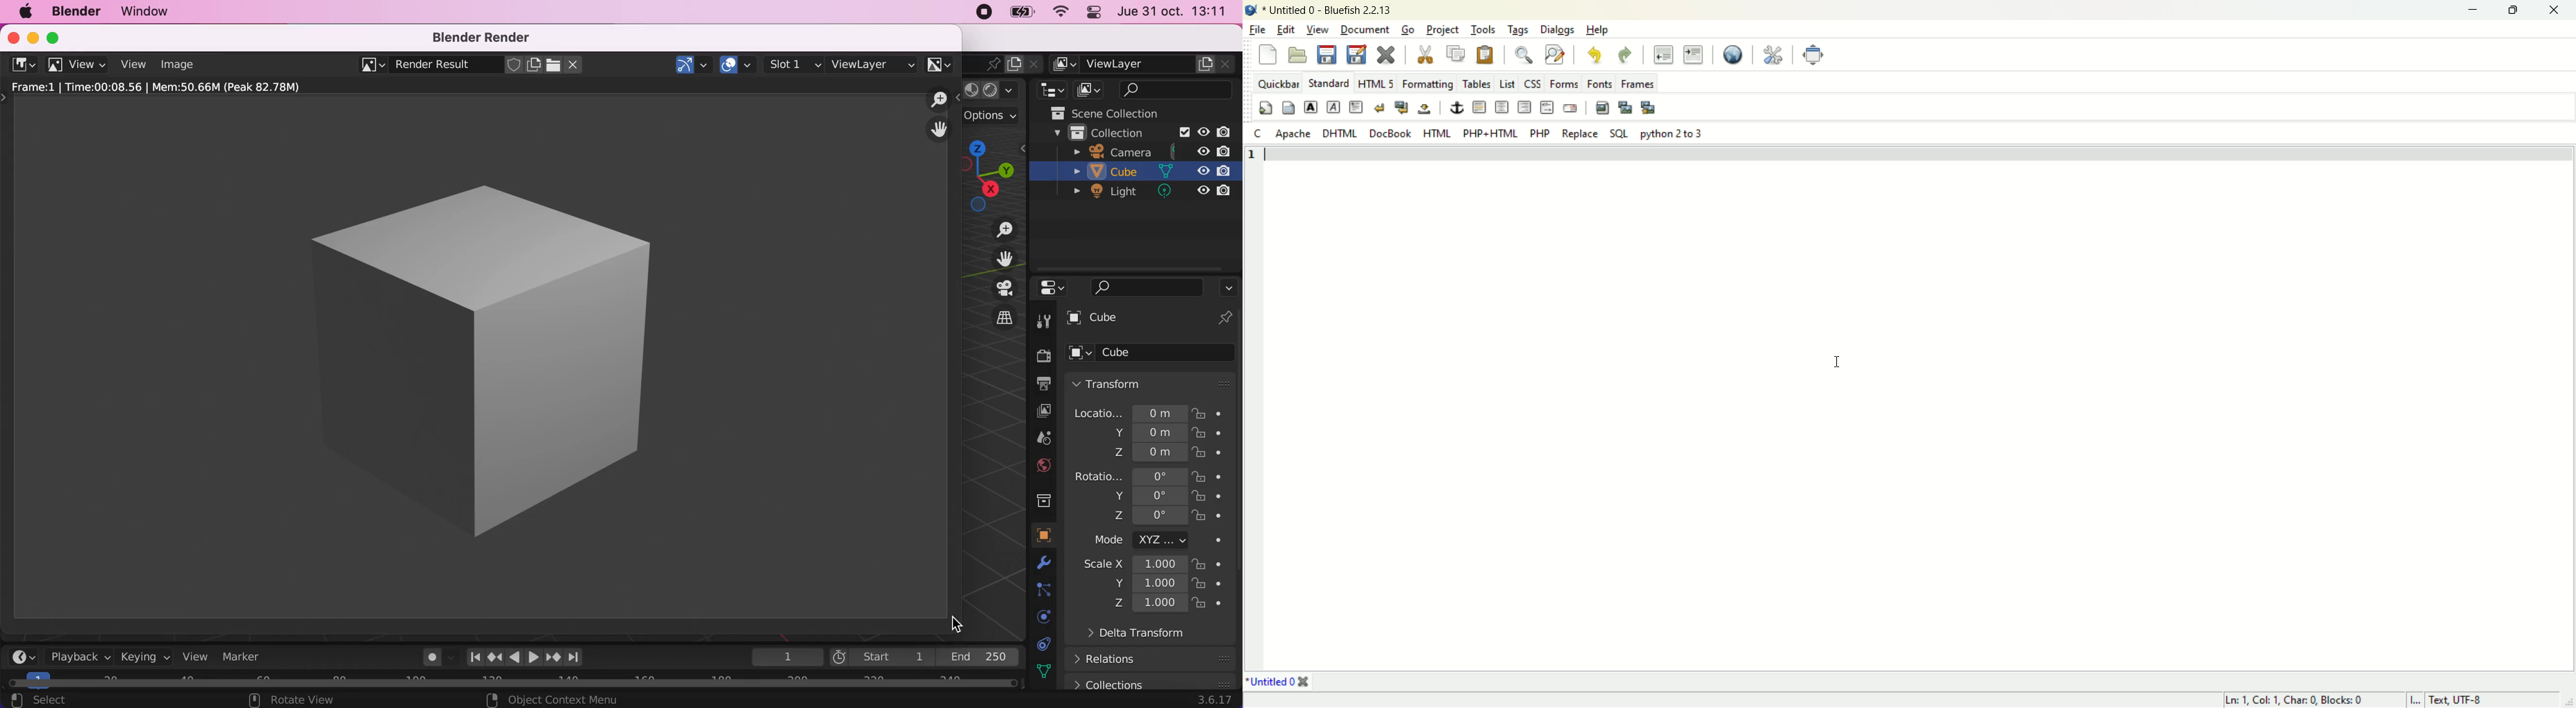 This screenshot has height=728, width=2576. Describe the element at coordinates (1298, 55) in the screenshot. I see `open file` at that location.